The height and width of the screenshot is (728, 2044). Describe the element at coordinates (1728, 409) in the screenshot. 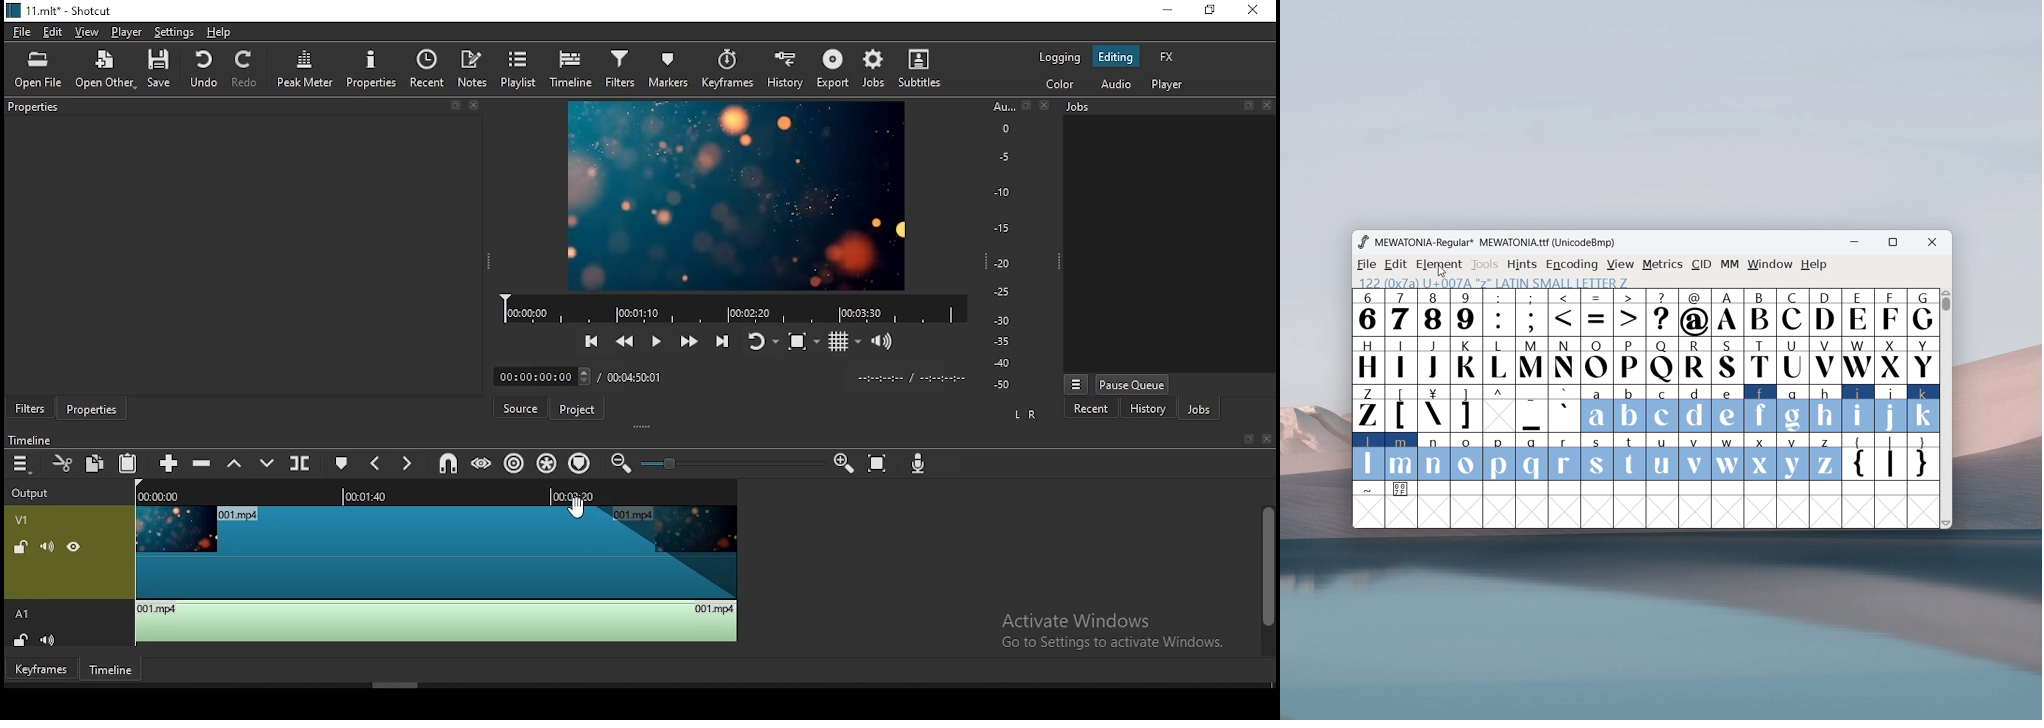

I see `e` at that location.